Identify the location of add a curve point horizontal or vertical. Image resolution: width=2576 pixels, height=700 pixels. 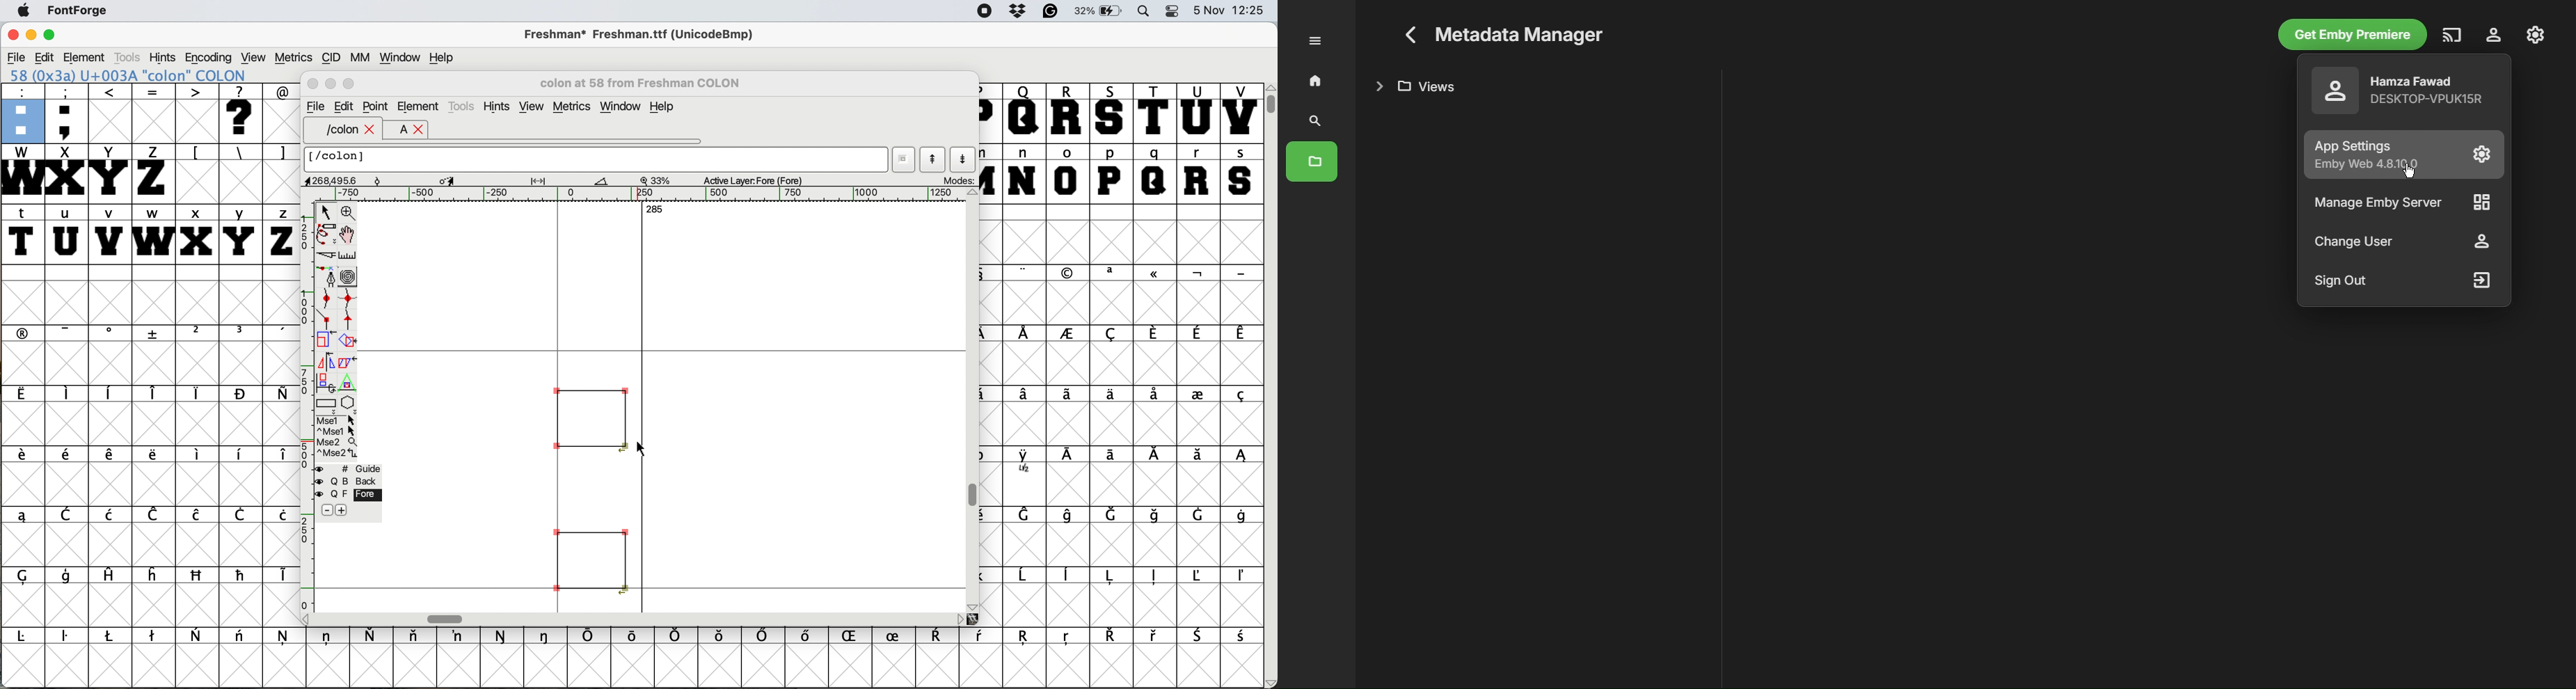
(348, 296).